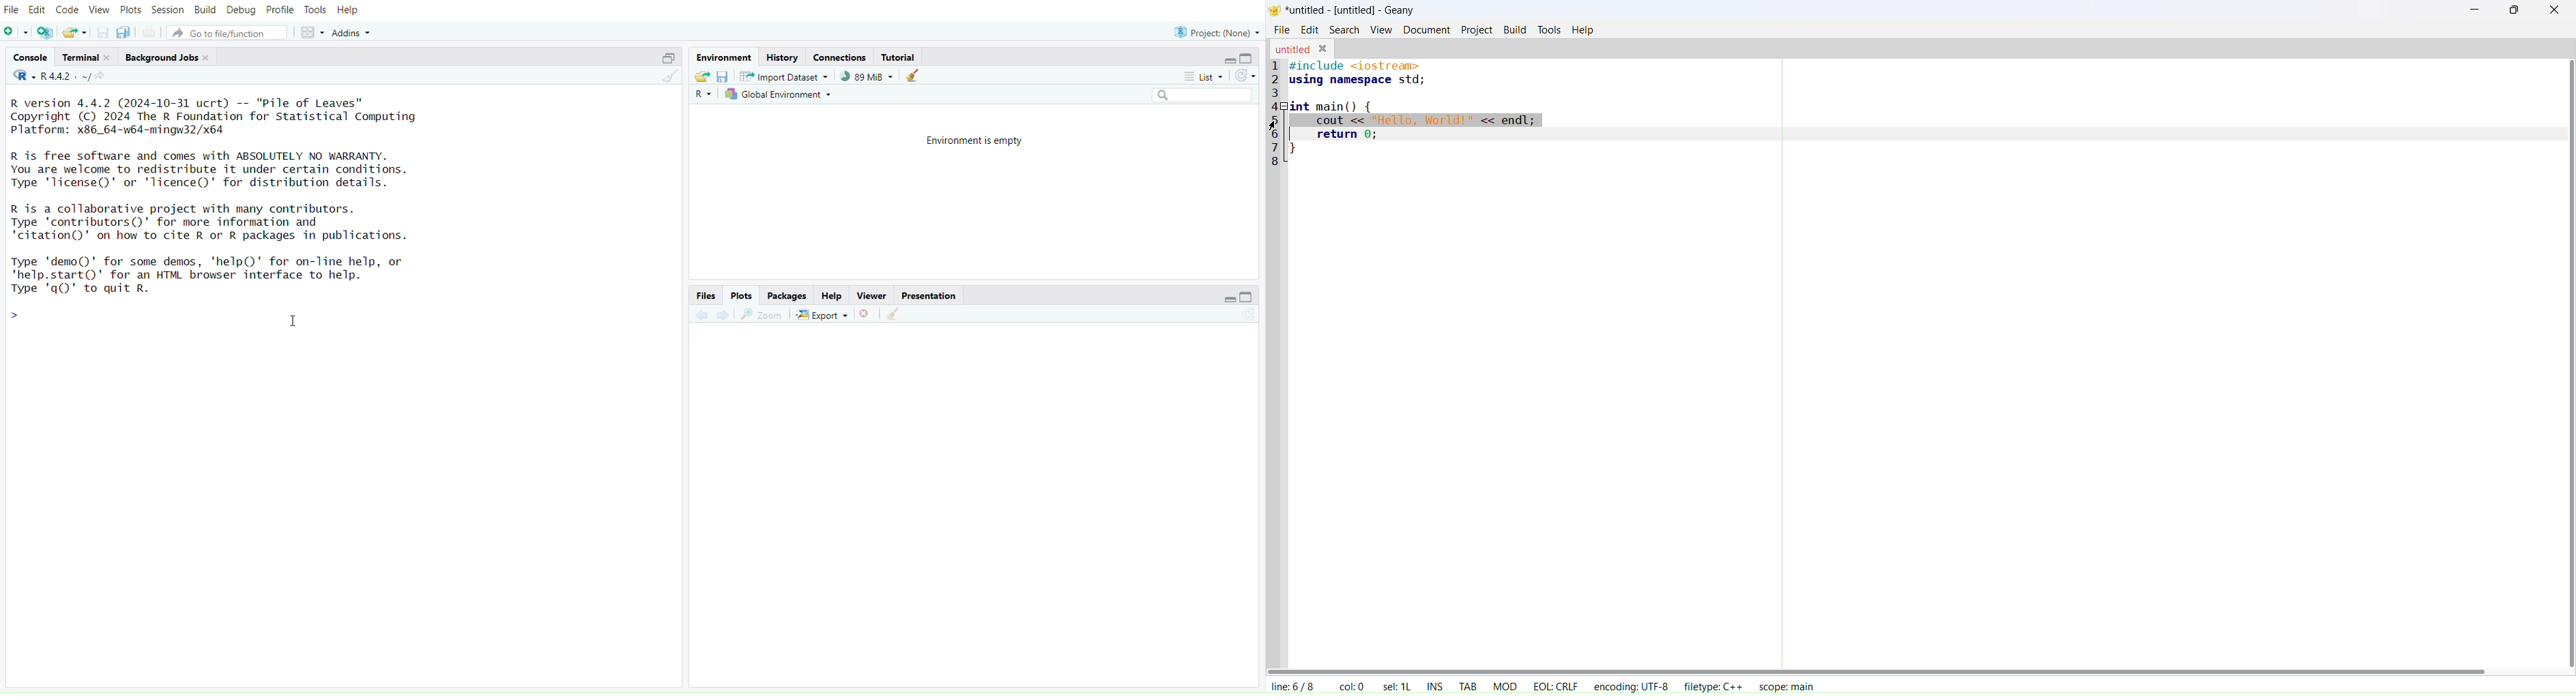 The image size is (2576, 700). What do you see at coordinates (232, 31) in the screenshot?
I see `Go to file/function` at bounding box center [232, 31].